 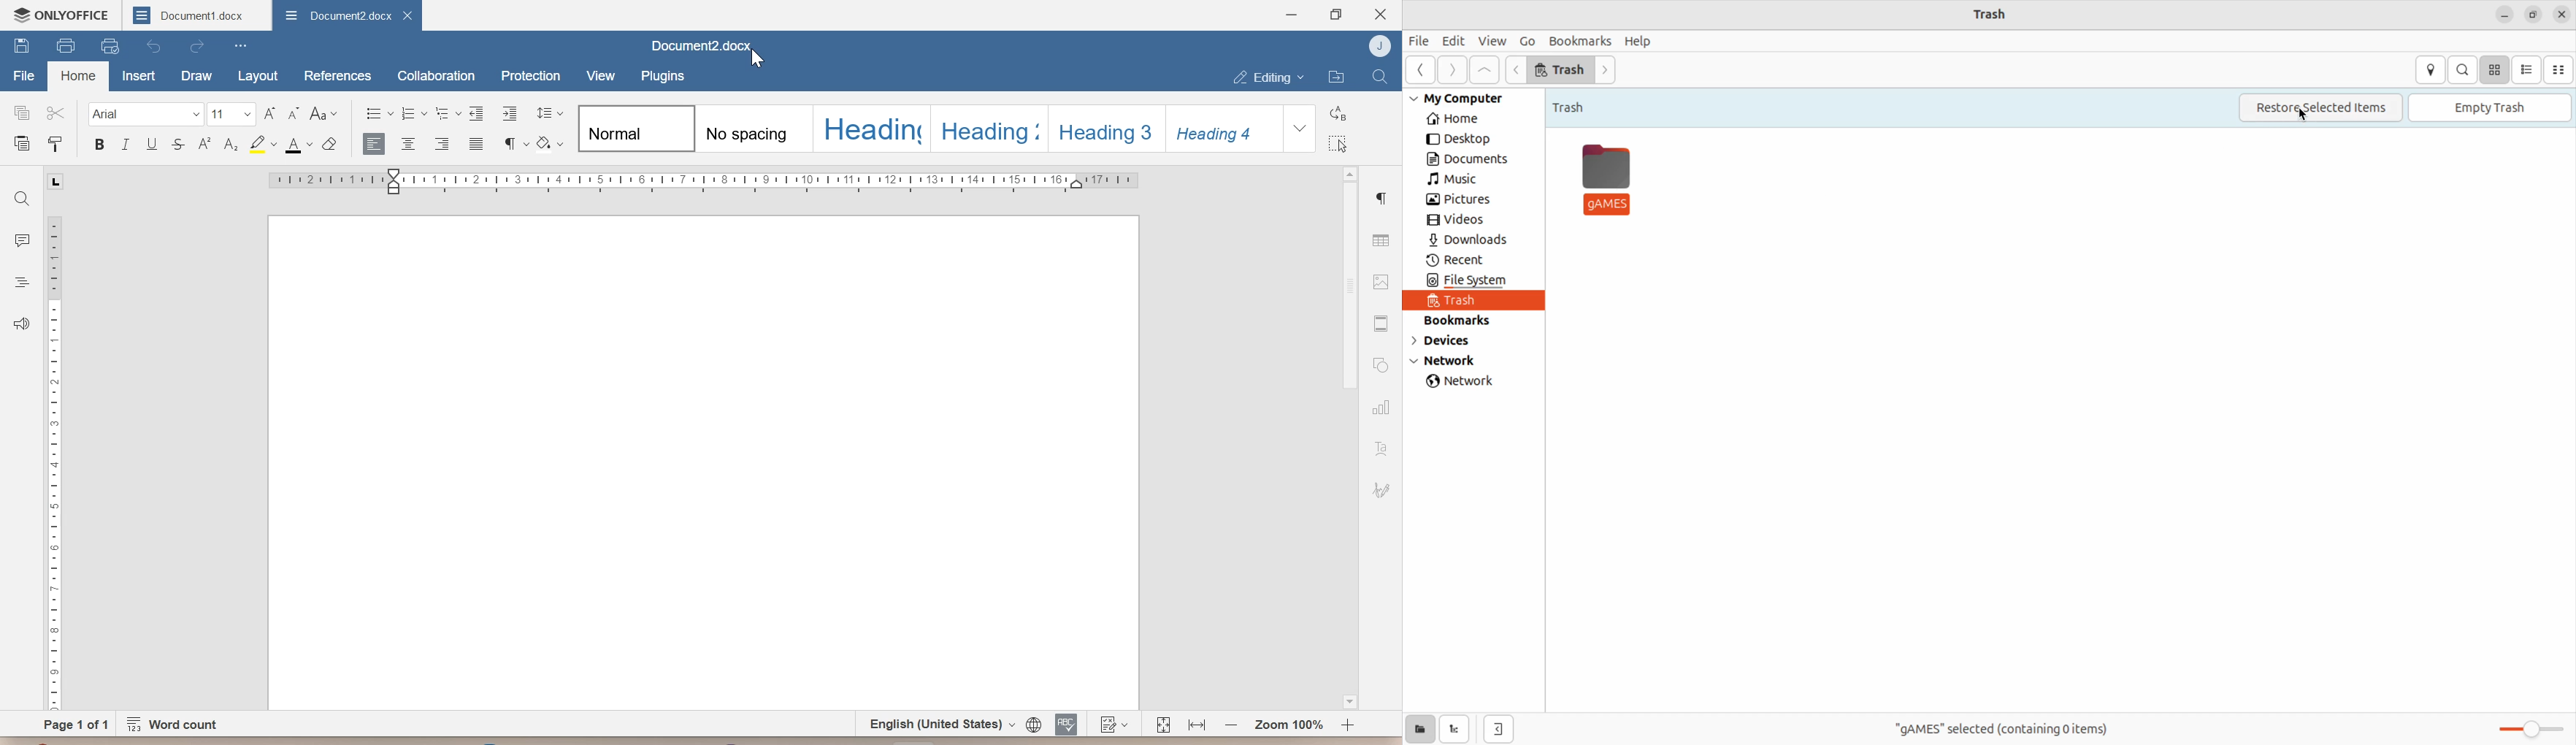 I want to click on Page, so click(x=699, y=463).